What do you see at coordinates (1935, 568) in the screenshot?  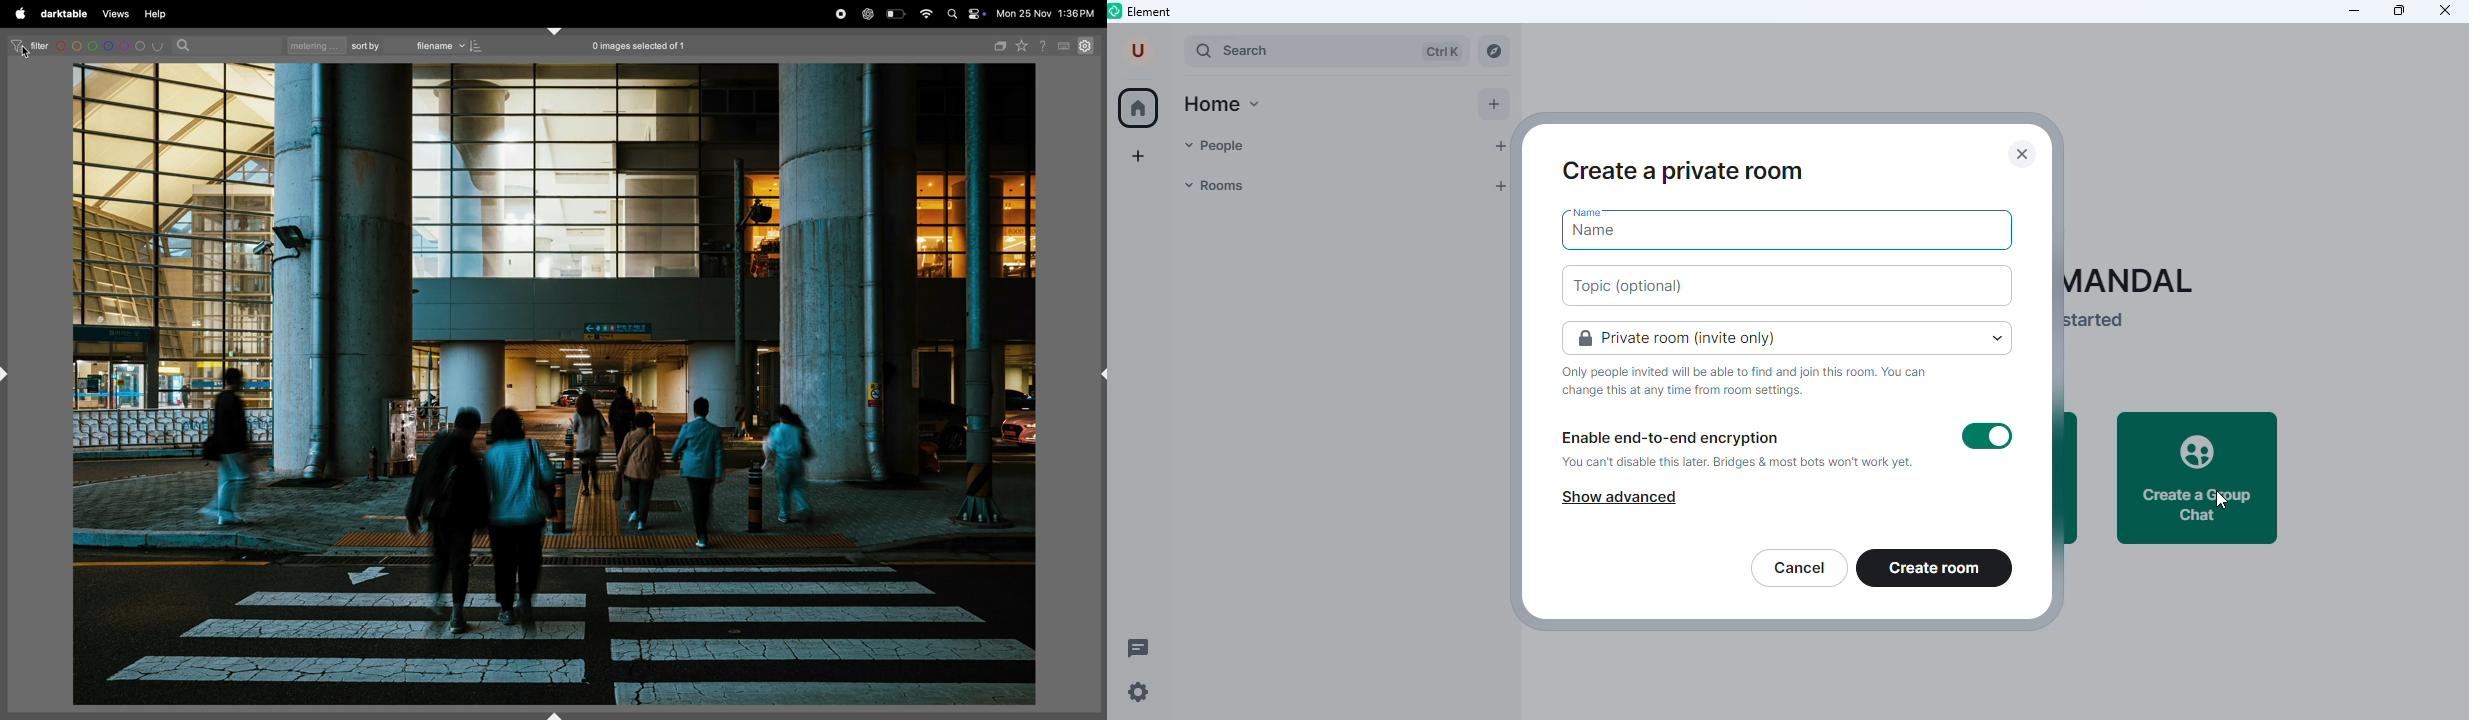 I see `create room` at bounding box center [1935, 568].